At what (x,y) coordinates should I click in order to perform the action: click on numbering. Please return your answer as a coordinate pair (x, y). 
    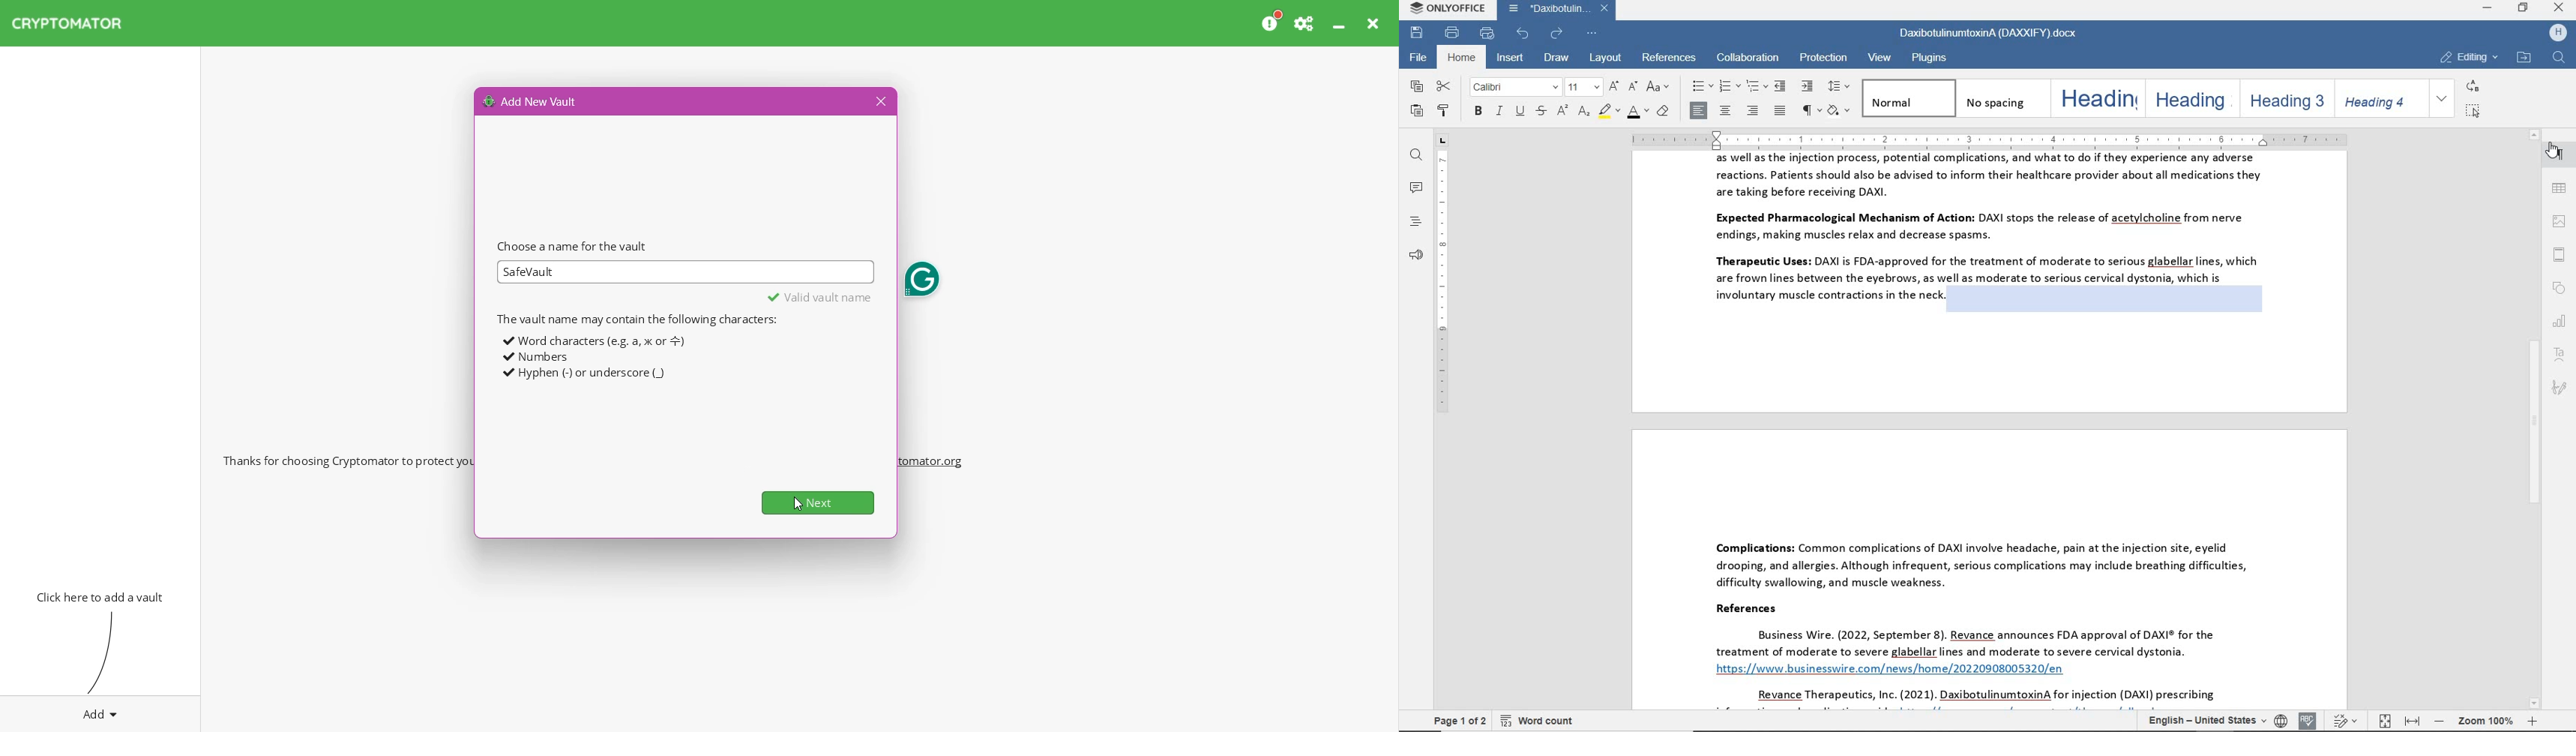
    Looking at the image, I should click on (1728, 87).